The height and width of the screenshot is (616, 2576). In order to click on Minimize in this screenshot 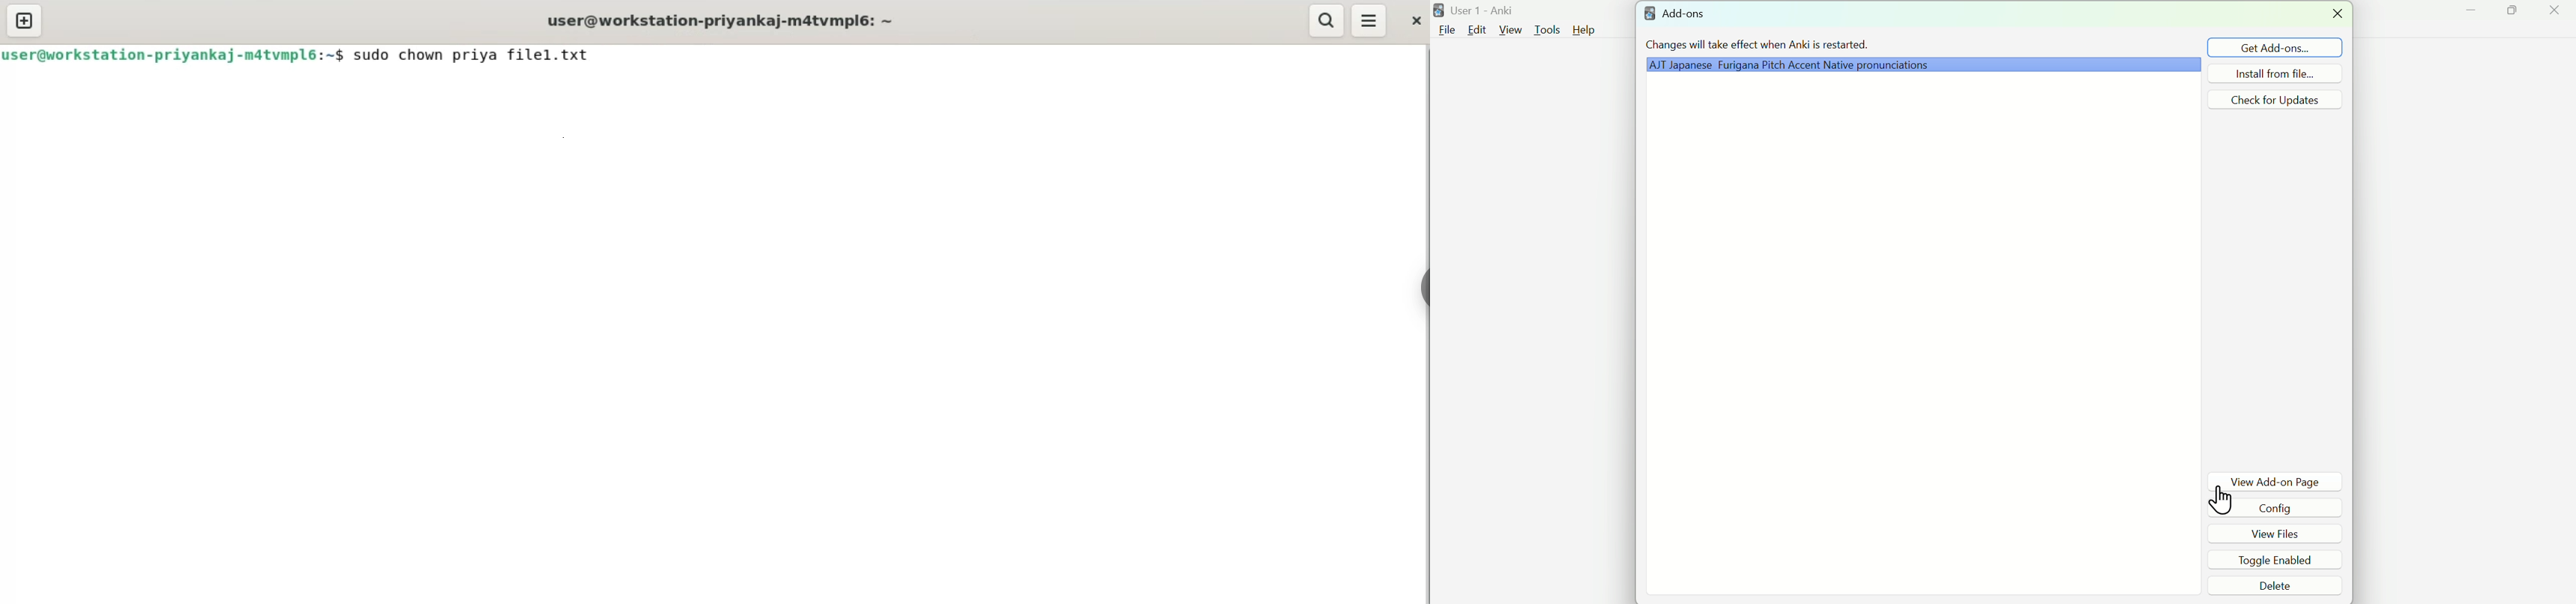, I will do `click(2476, 16)`.